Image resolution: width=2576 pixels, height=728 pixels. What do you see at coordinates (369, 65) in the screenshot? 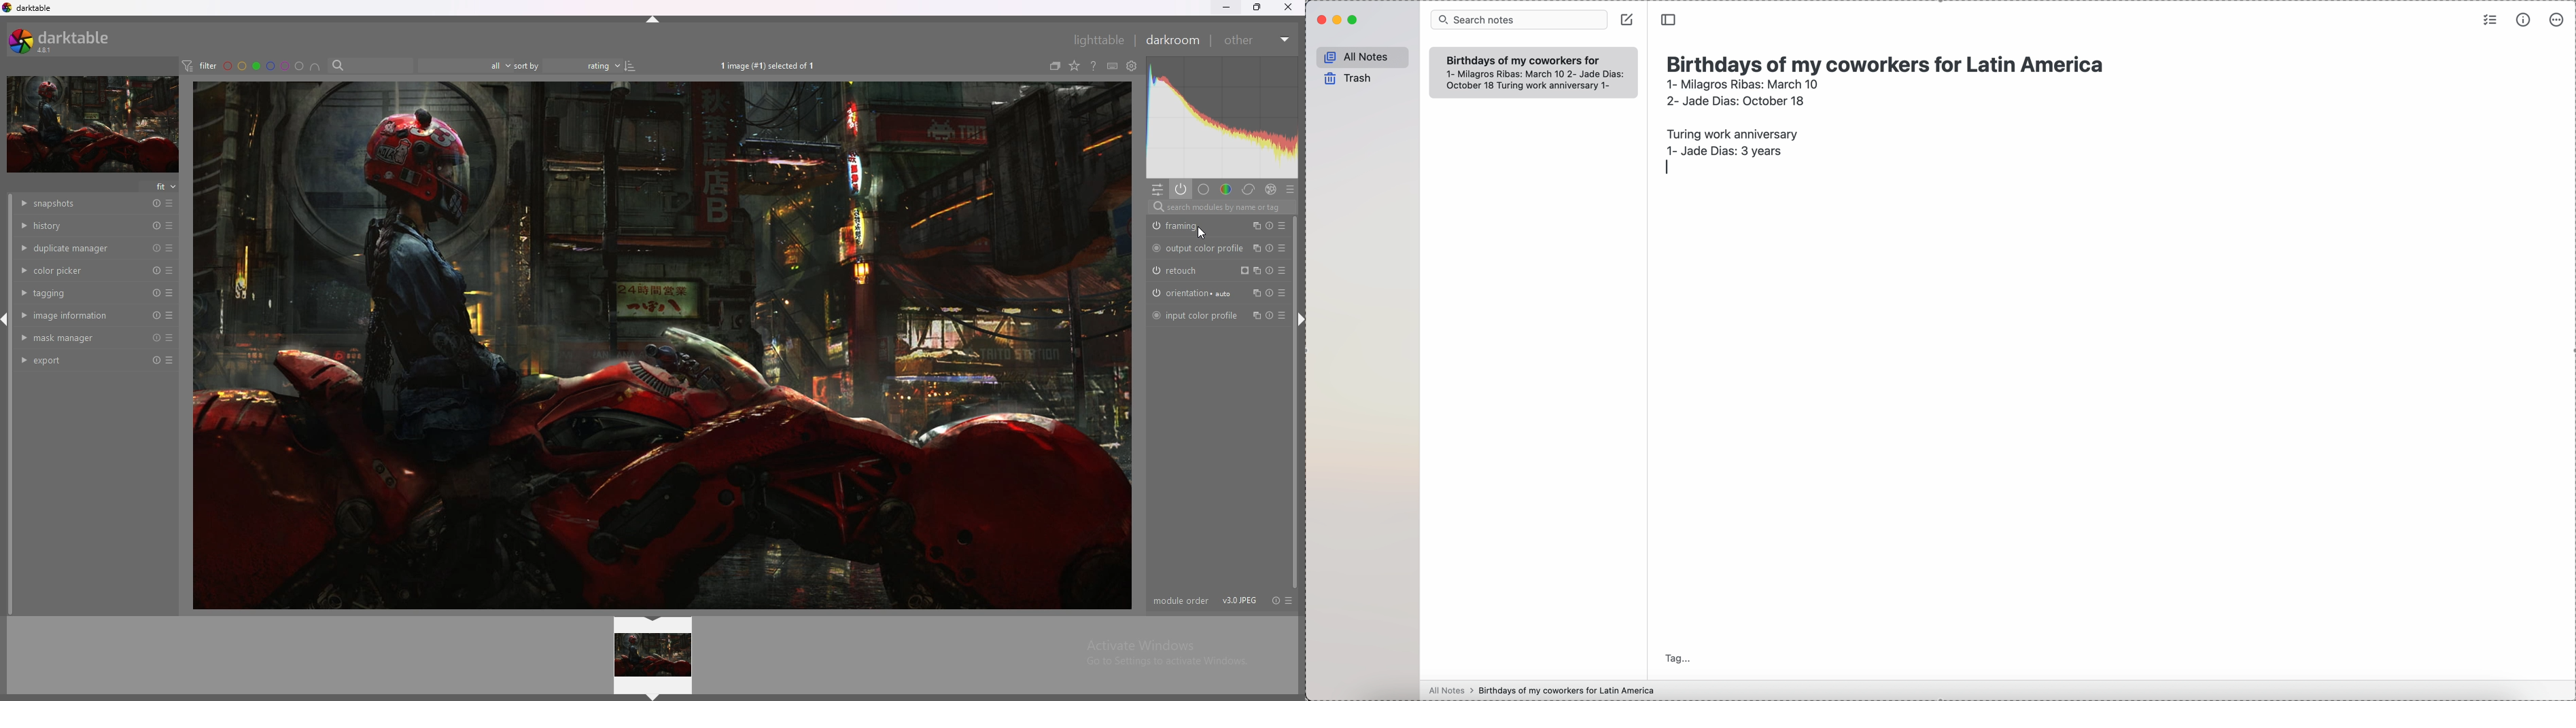
I see `search bar` at bounding box center [369, 65].